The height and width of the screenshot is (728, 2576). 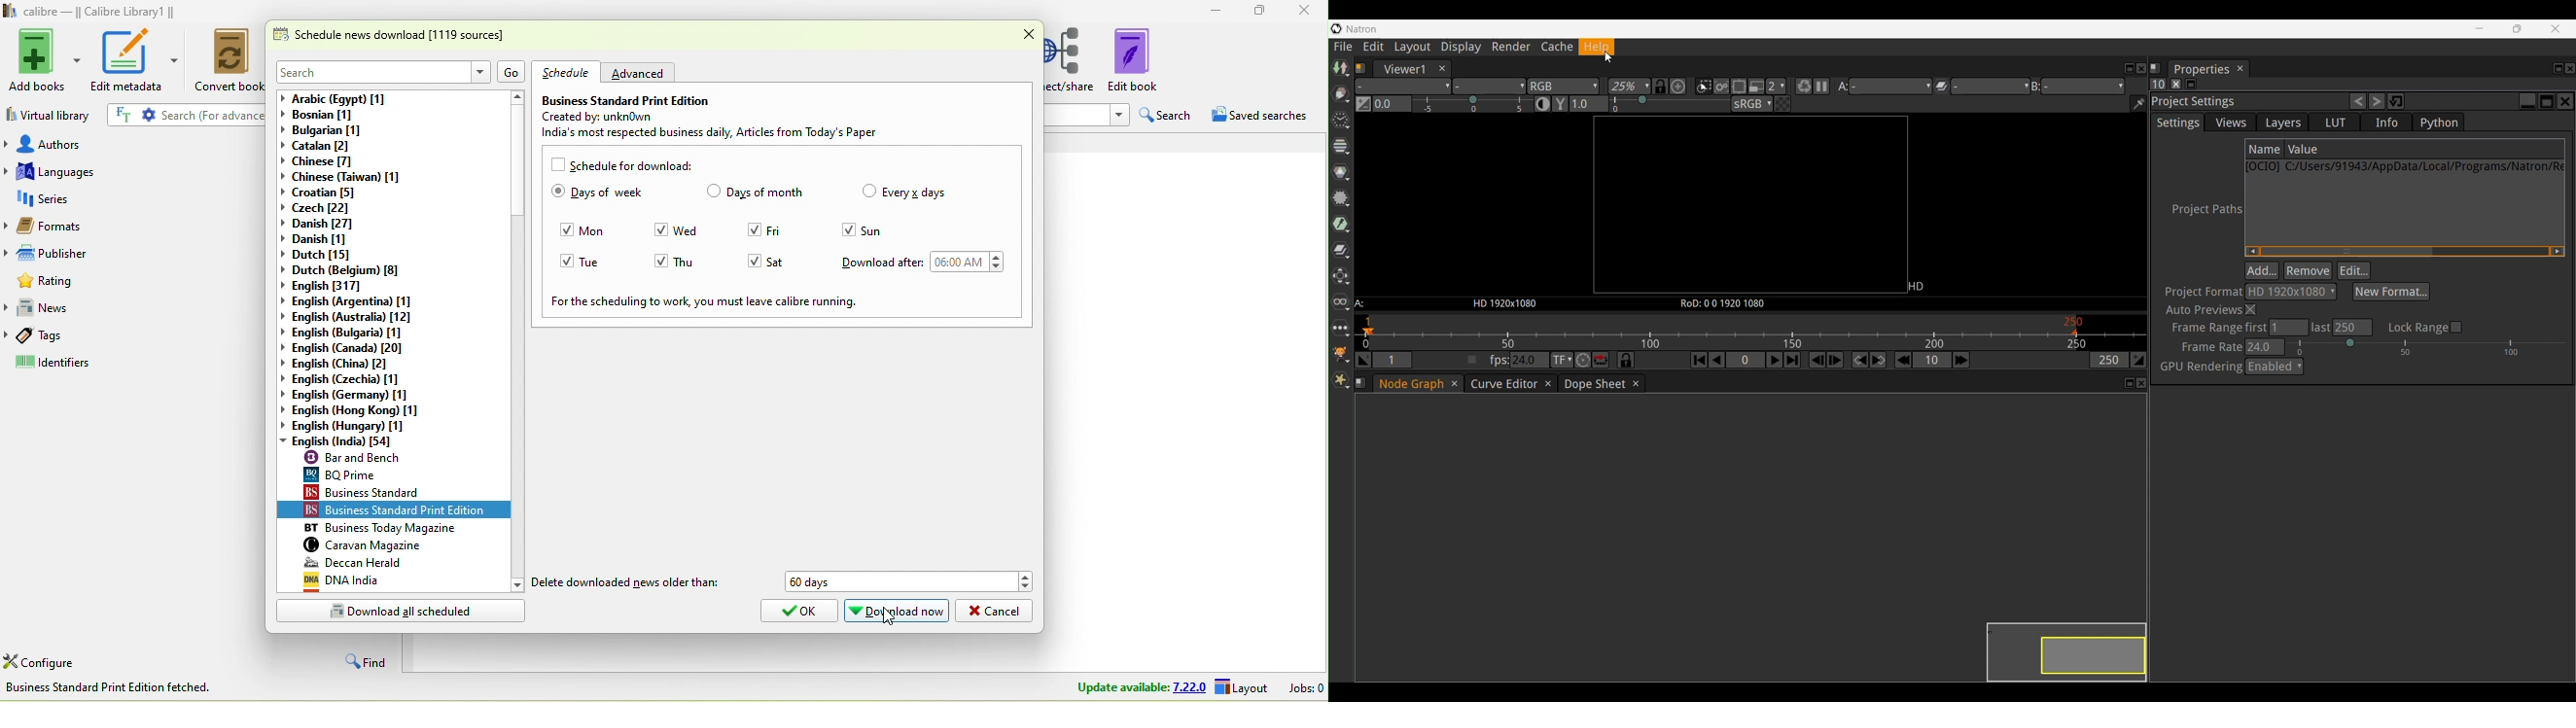 What do you see at coordinates (359, 427) in the screenshot?
I see `english (hungary)[1]` at bounding box center [359, 427].